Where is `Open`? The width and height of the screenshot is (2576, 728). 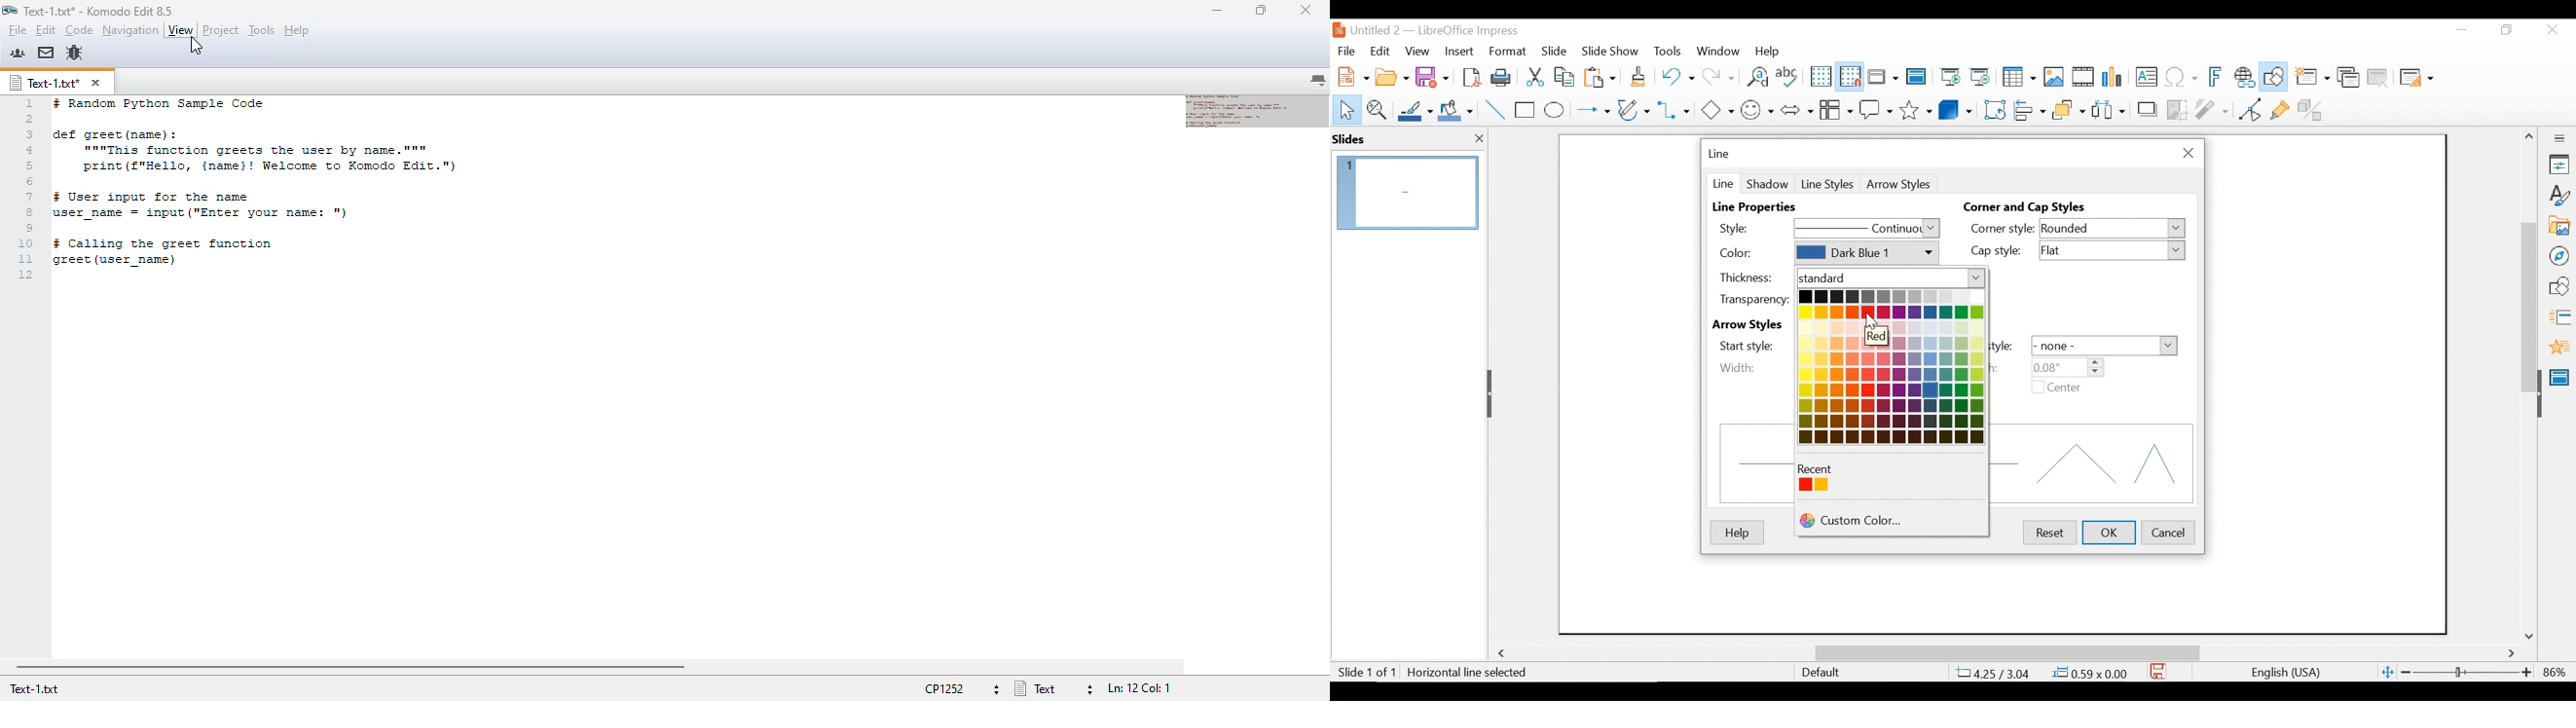 Open is located at coordinates (1392, 75).